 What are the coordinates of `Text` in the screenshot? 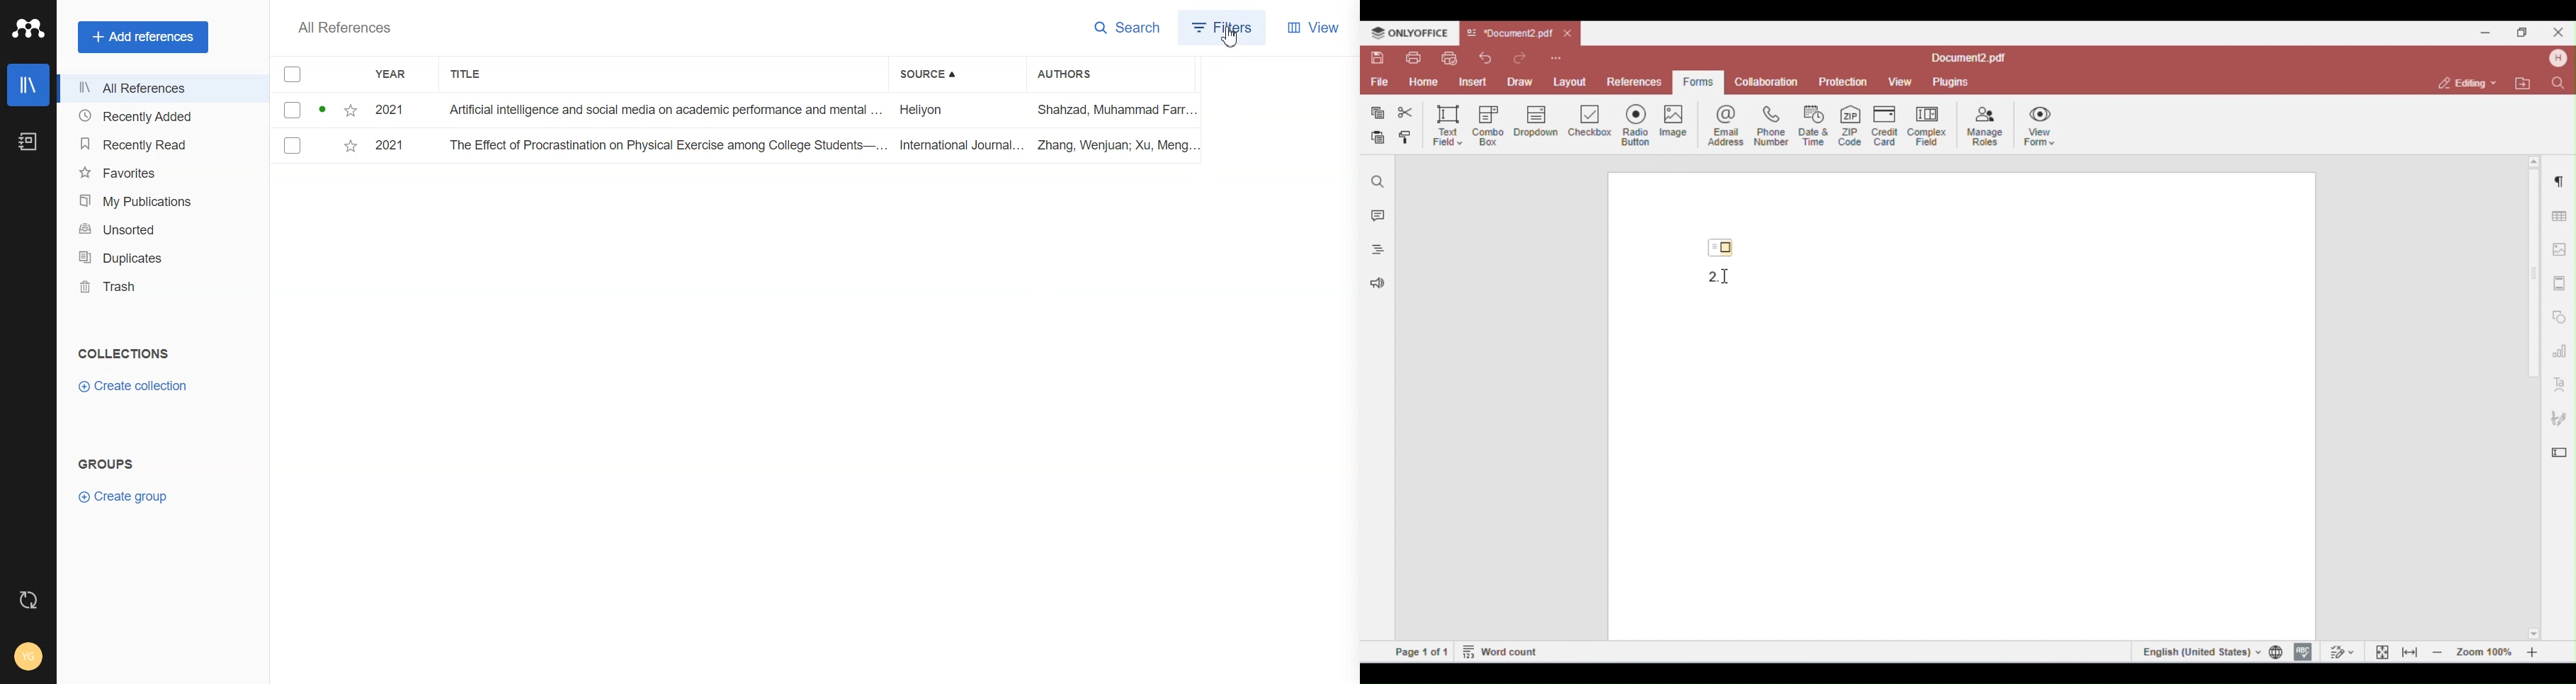 It's located at (106, 464).